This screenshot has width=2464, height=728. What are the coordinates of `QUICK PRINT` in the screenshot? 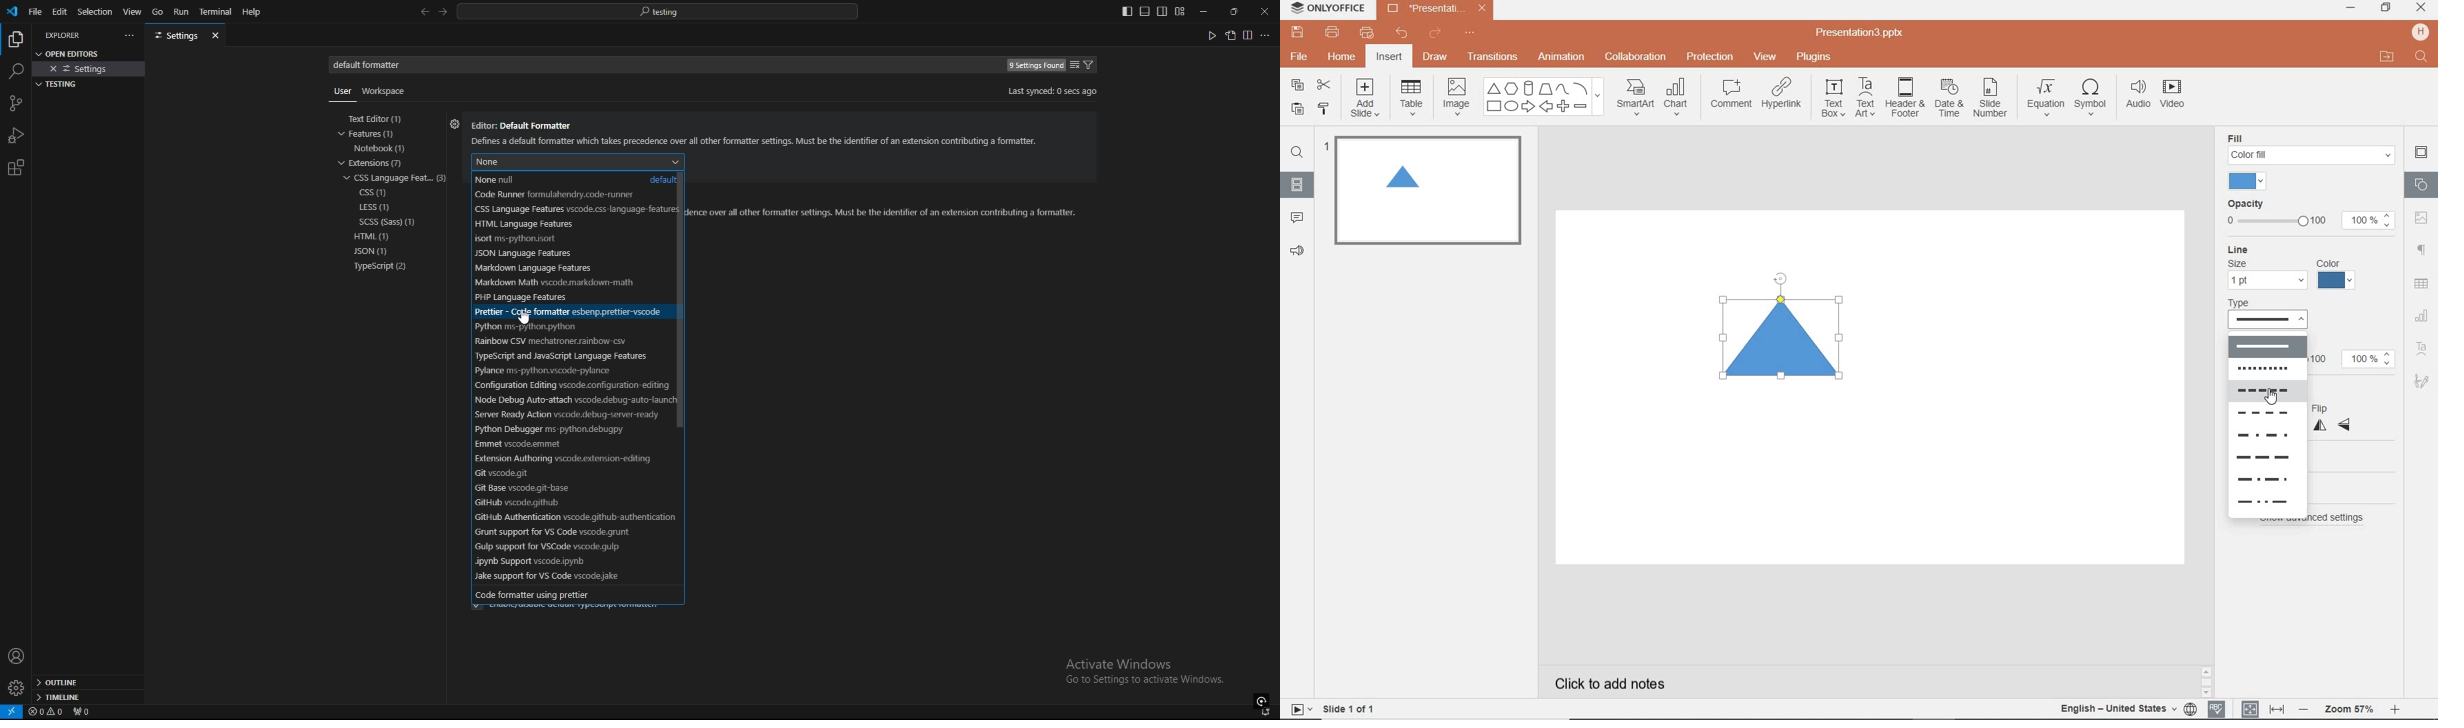 It's located at (1366, 34).